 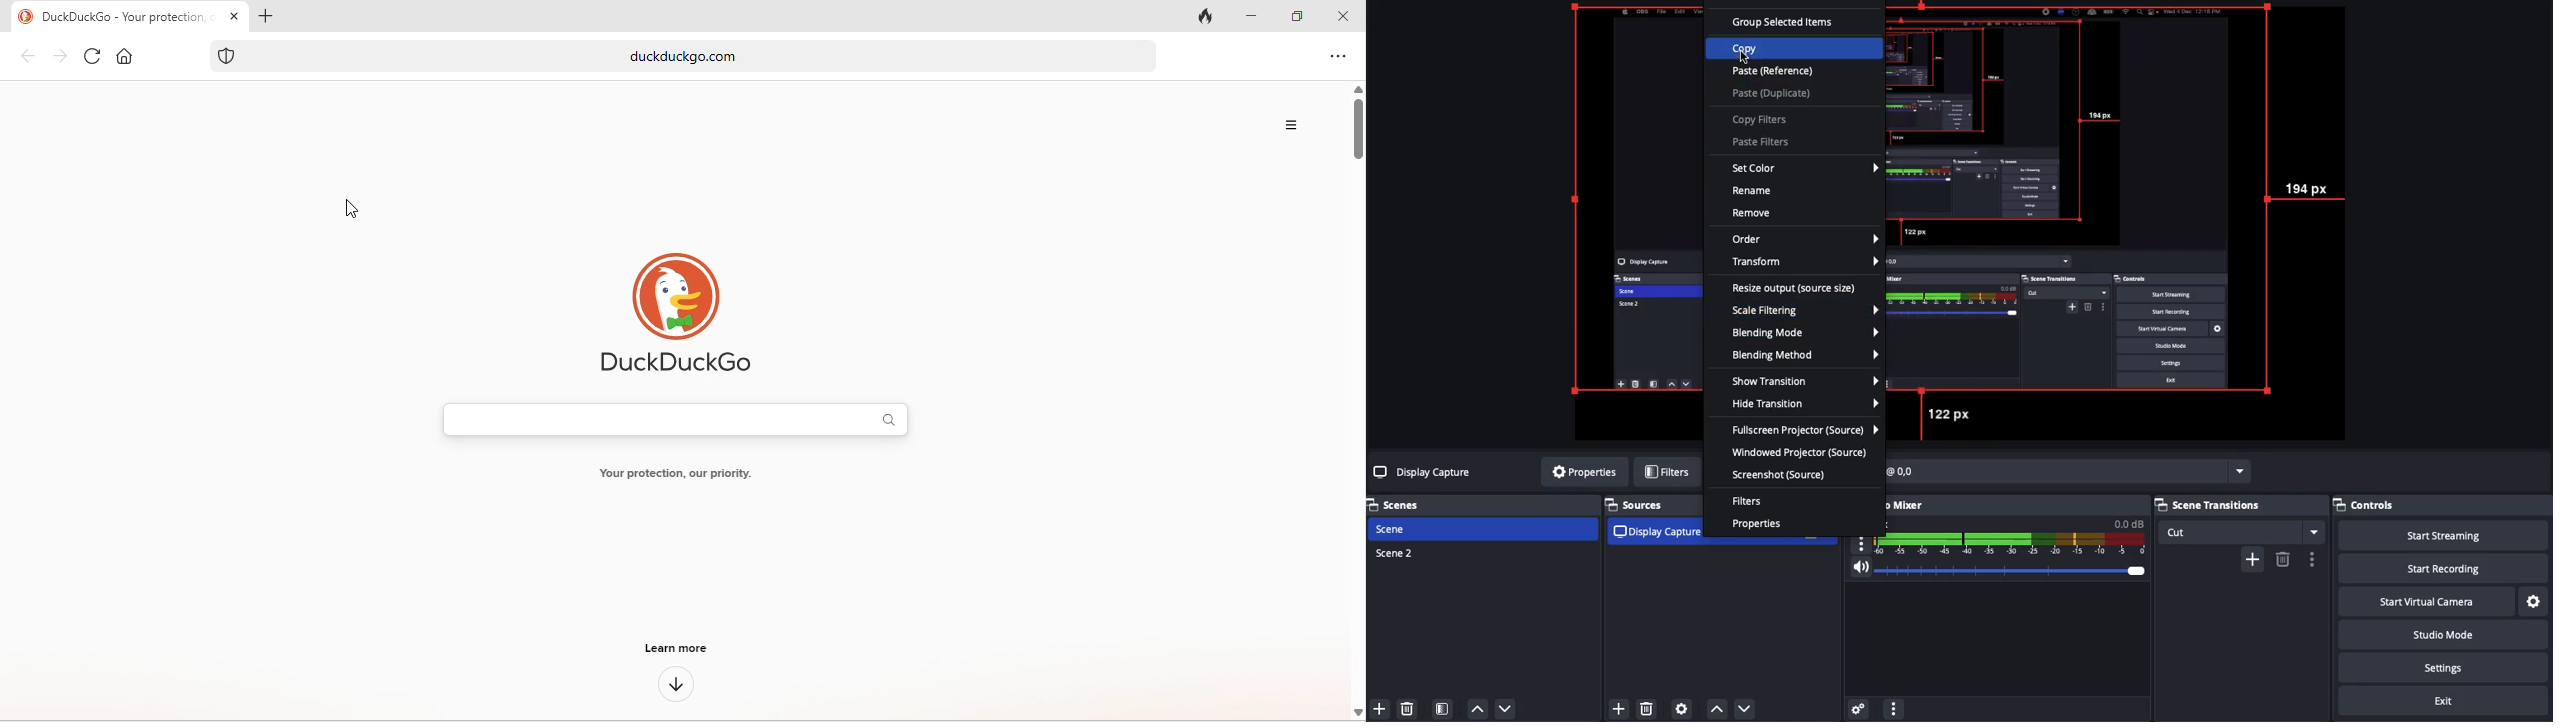 I want to click on Start recording, so click(x=2439, y=568).